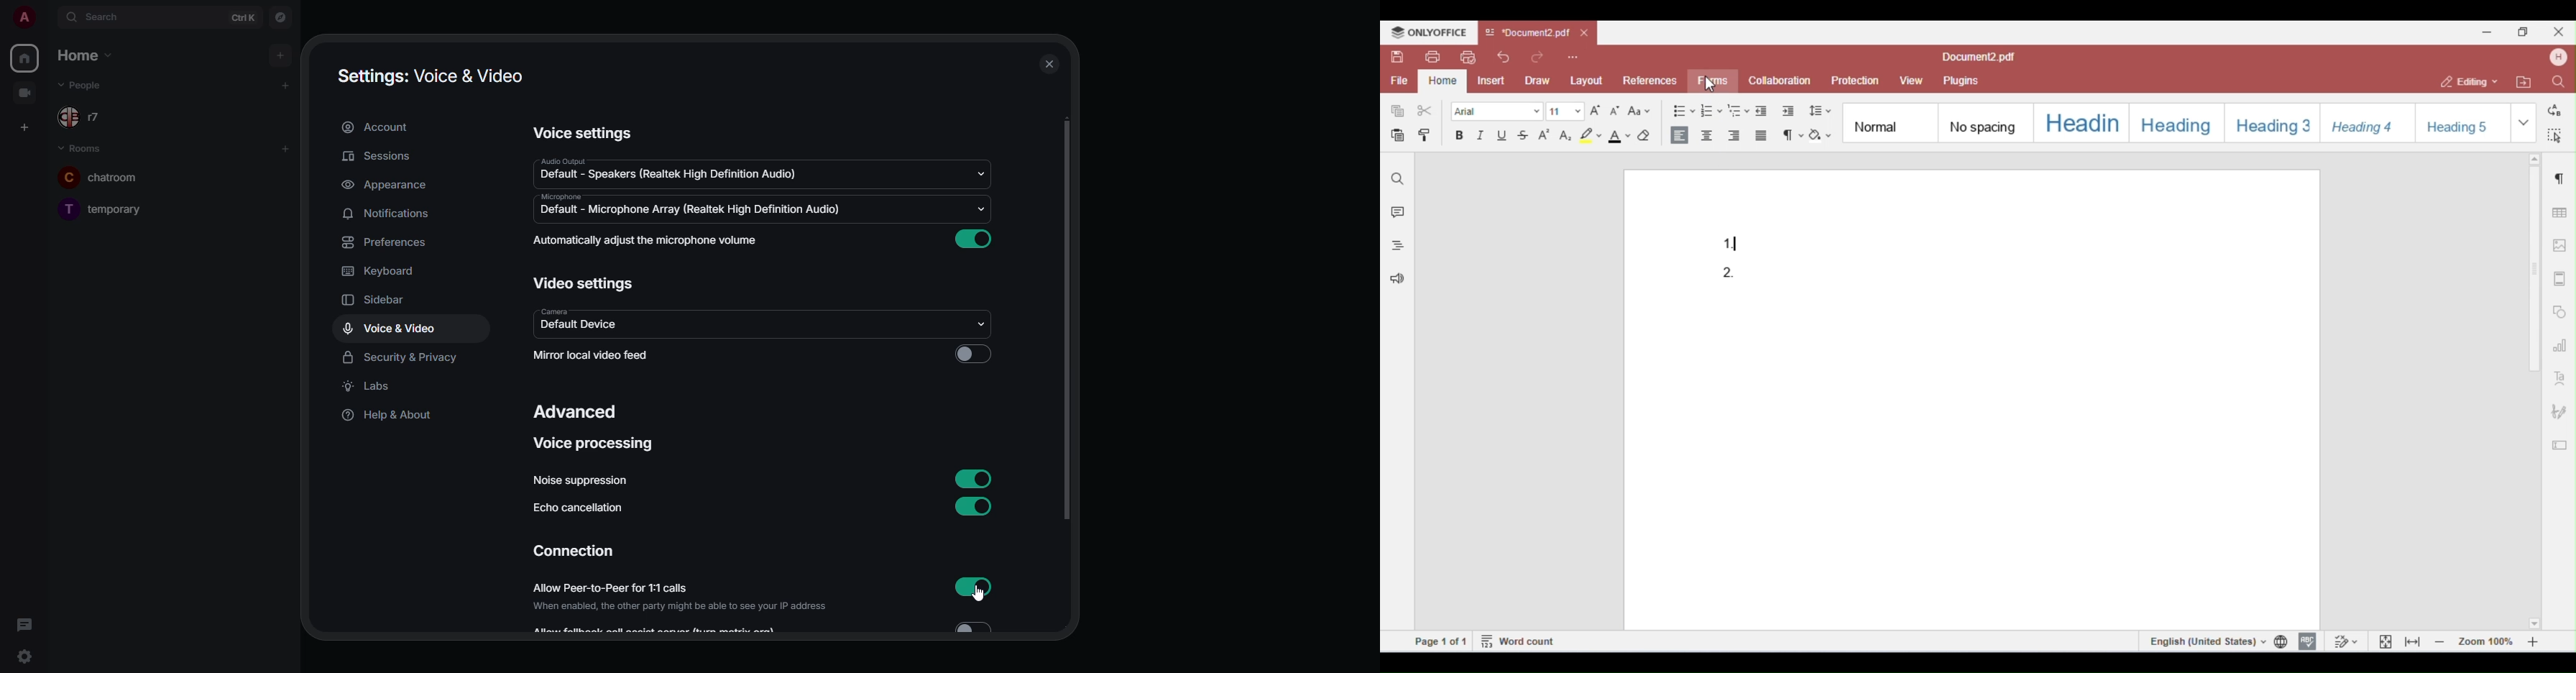 This screenshot has width=2576, height=700. What do you see at coordinates (972, 354) in the screenshot?
I see `click to enable` at bounding box center [972, 354].